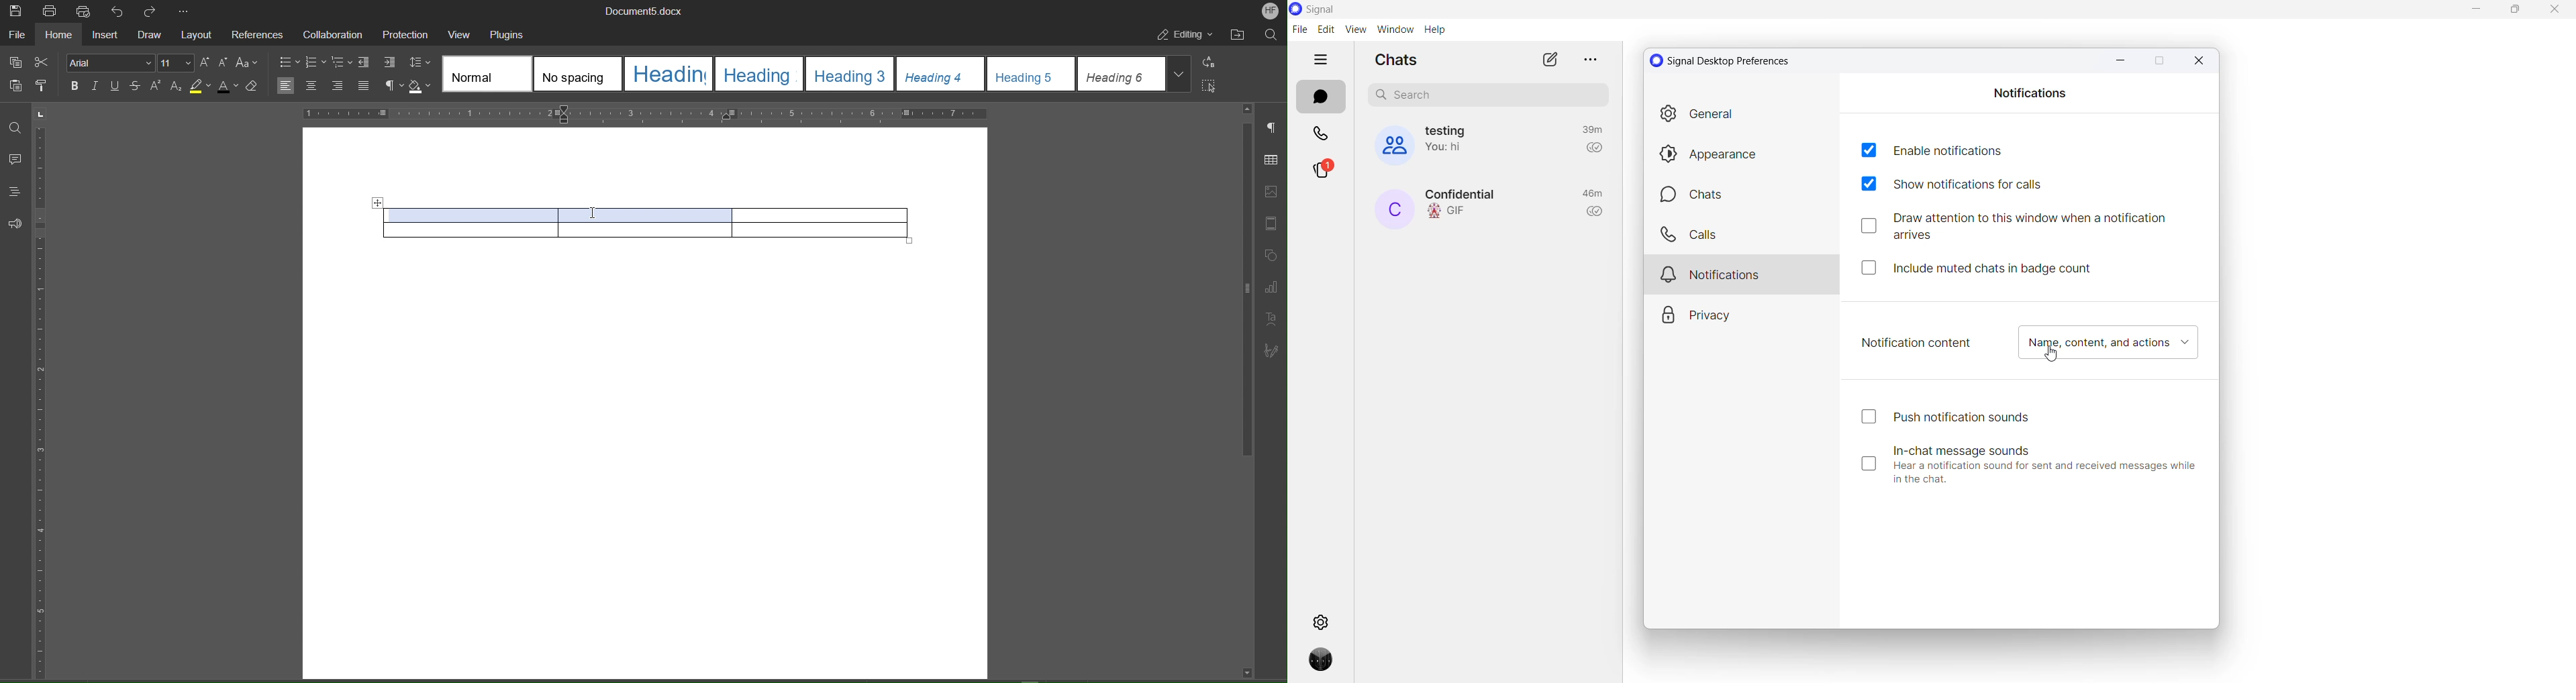 This screenshot has width=2576, height=700. Describe the element at coordinates (1467, 193) in the screenshot. I see `contact name` at that location.